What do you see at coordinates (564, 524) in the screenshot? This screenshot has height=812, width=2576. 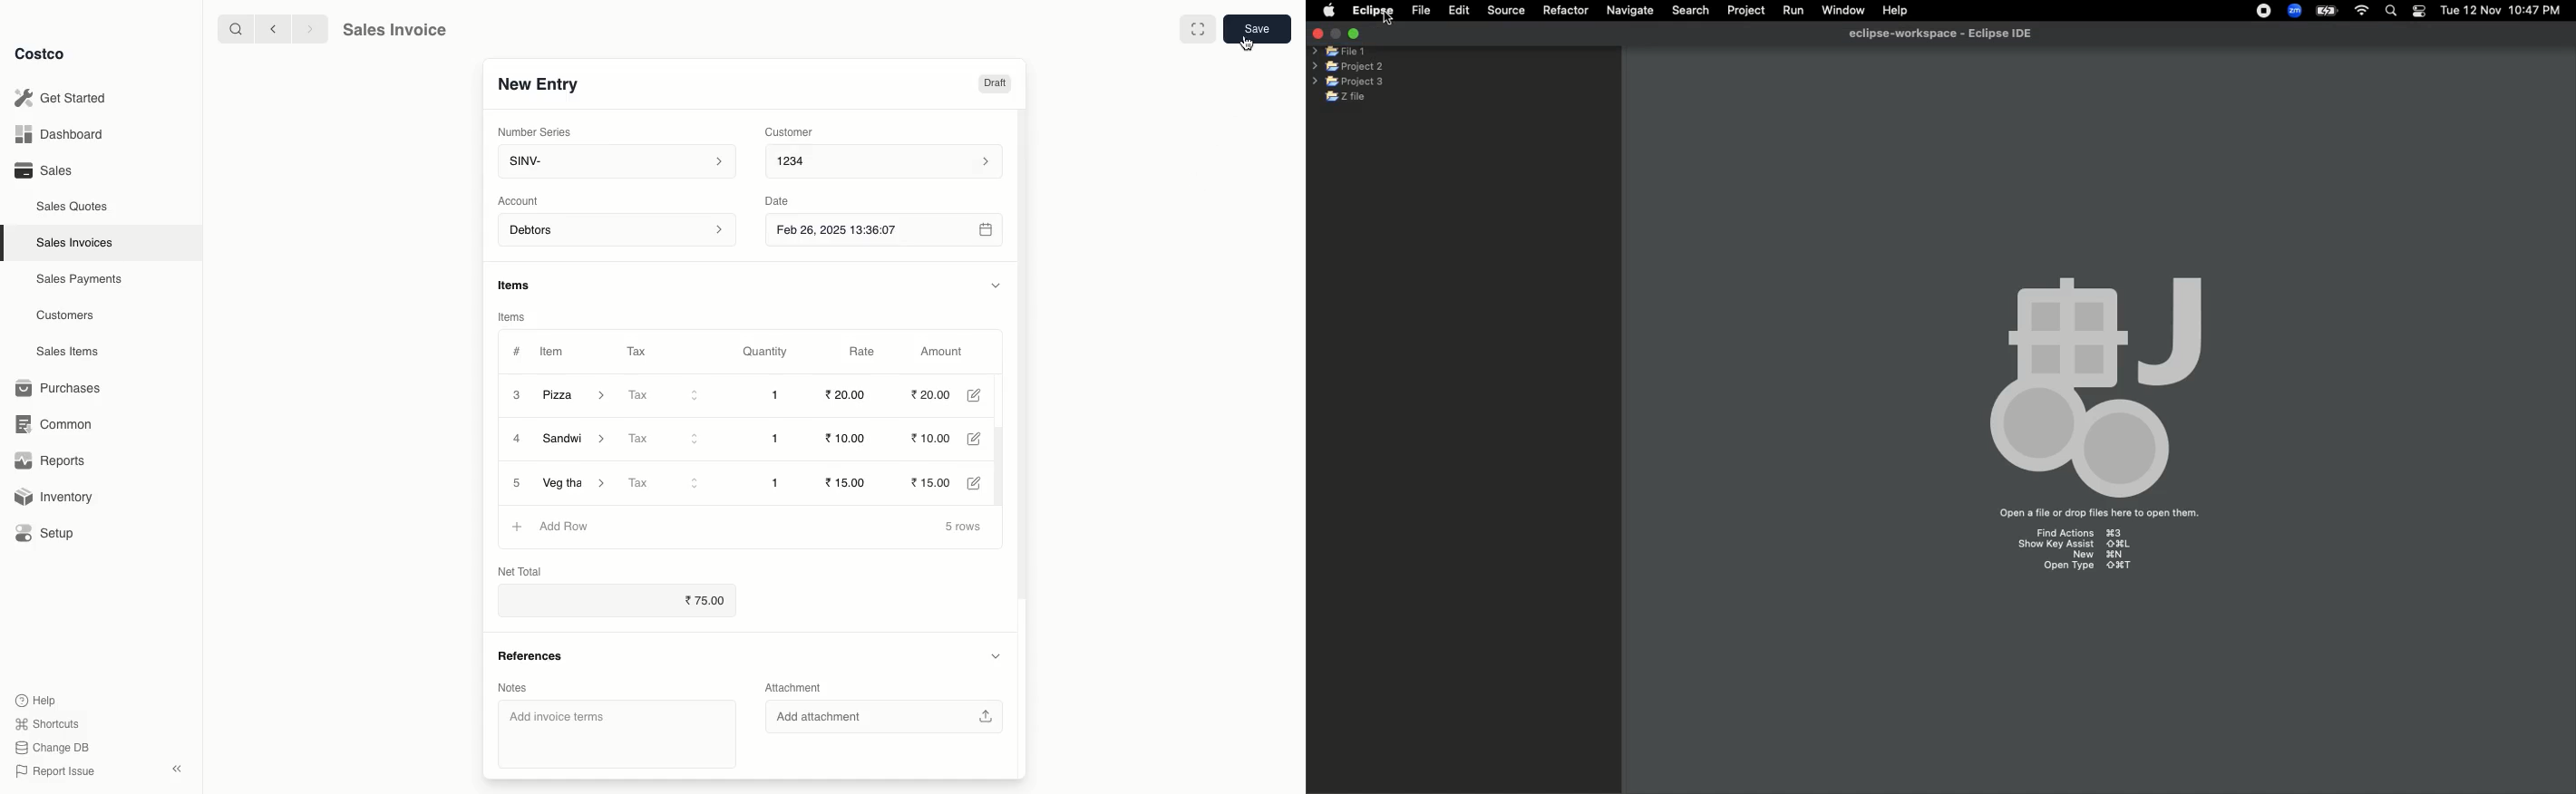 I see `Add Row` at bounding box center [564, 524].